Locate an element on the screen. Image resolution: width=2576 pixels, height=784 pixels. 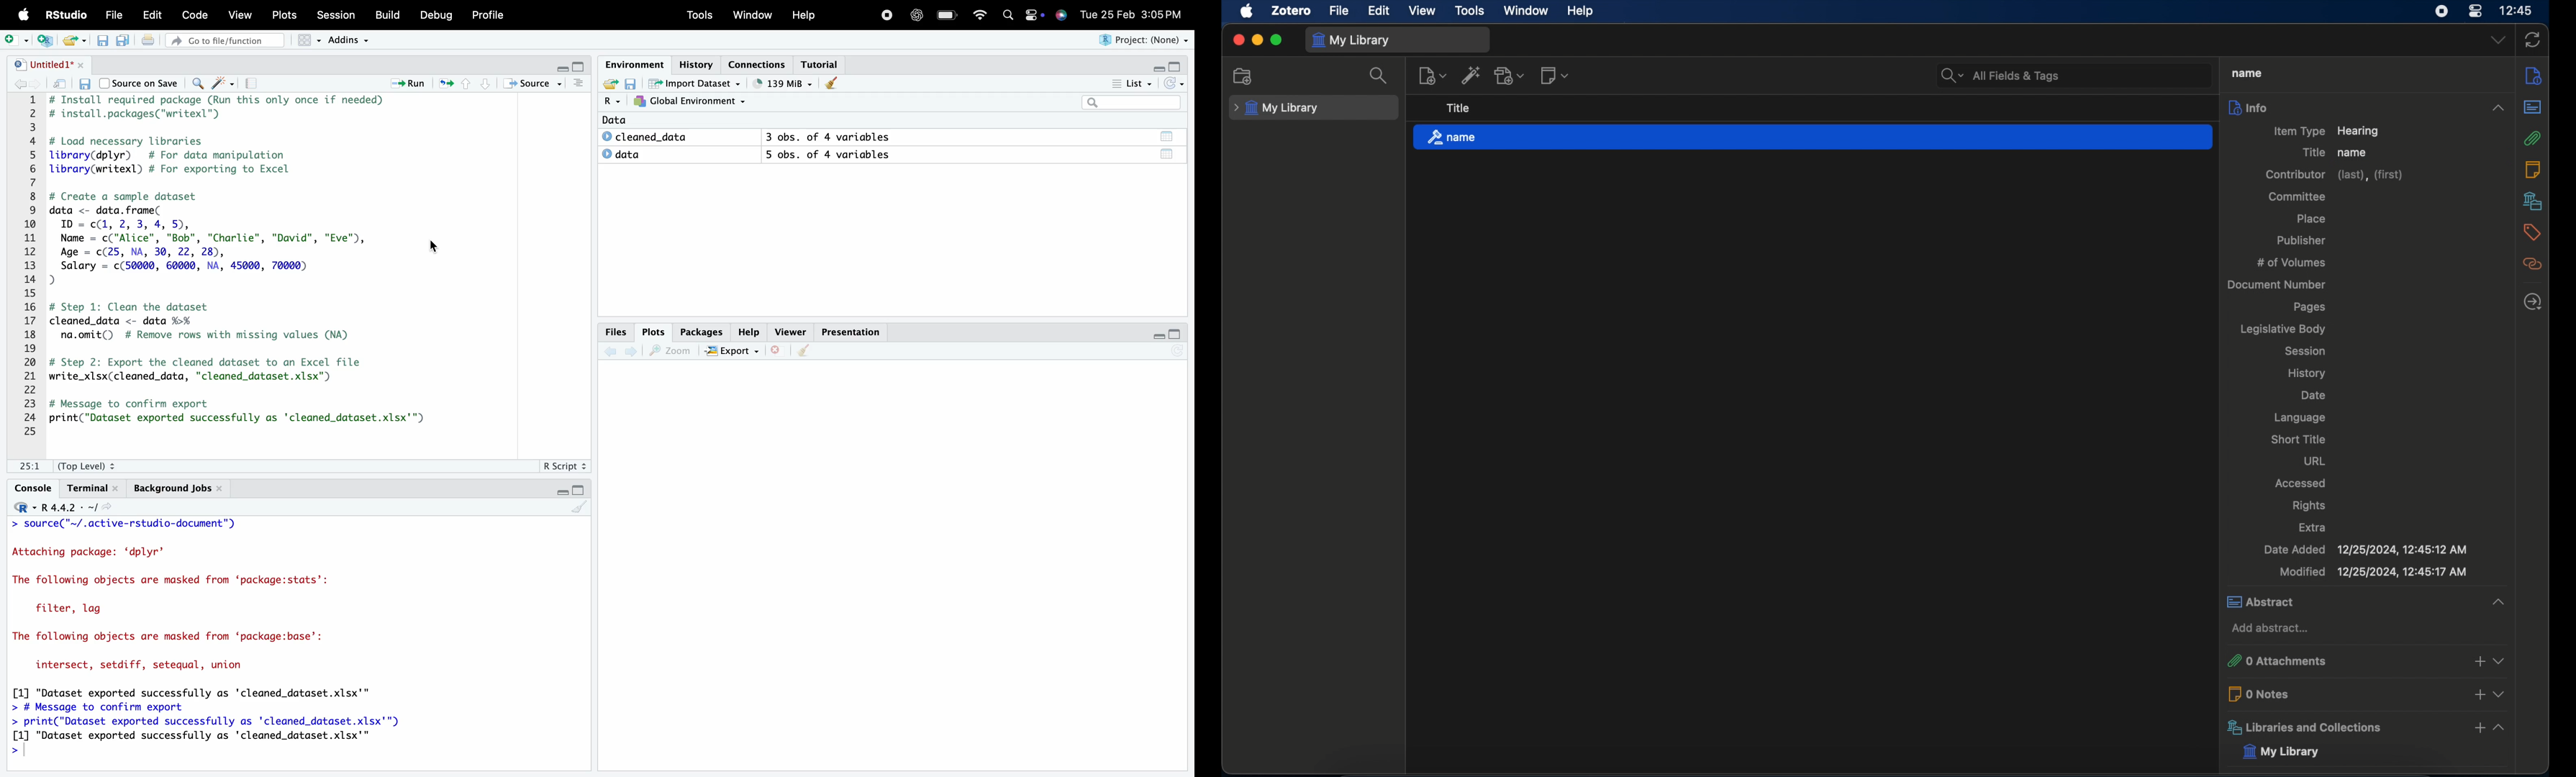
Re-run the previous code region (Ctrl + Alt + P) is located at coordinates (444, 84).